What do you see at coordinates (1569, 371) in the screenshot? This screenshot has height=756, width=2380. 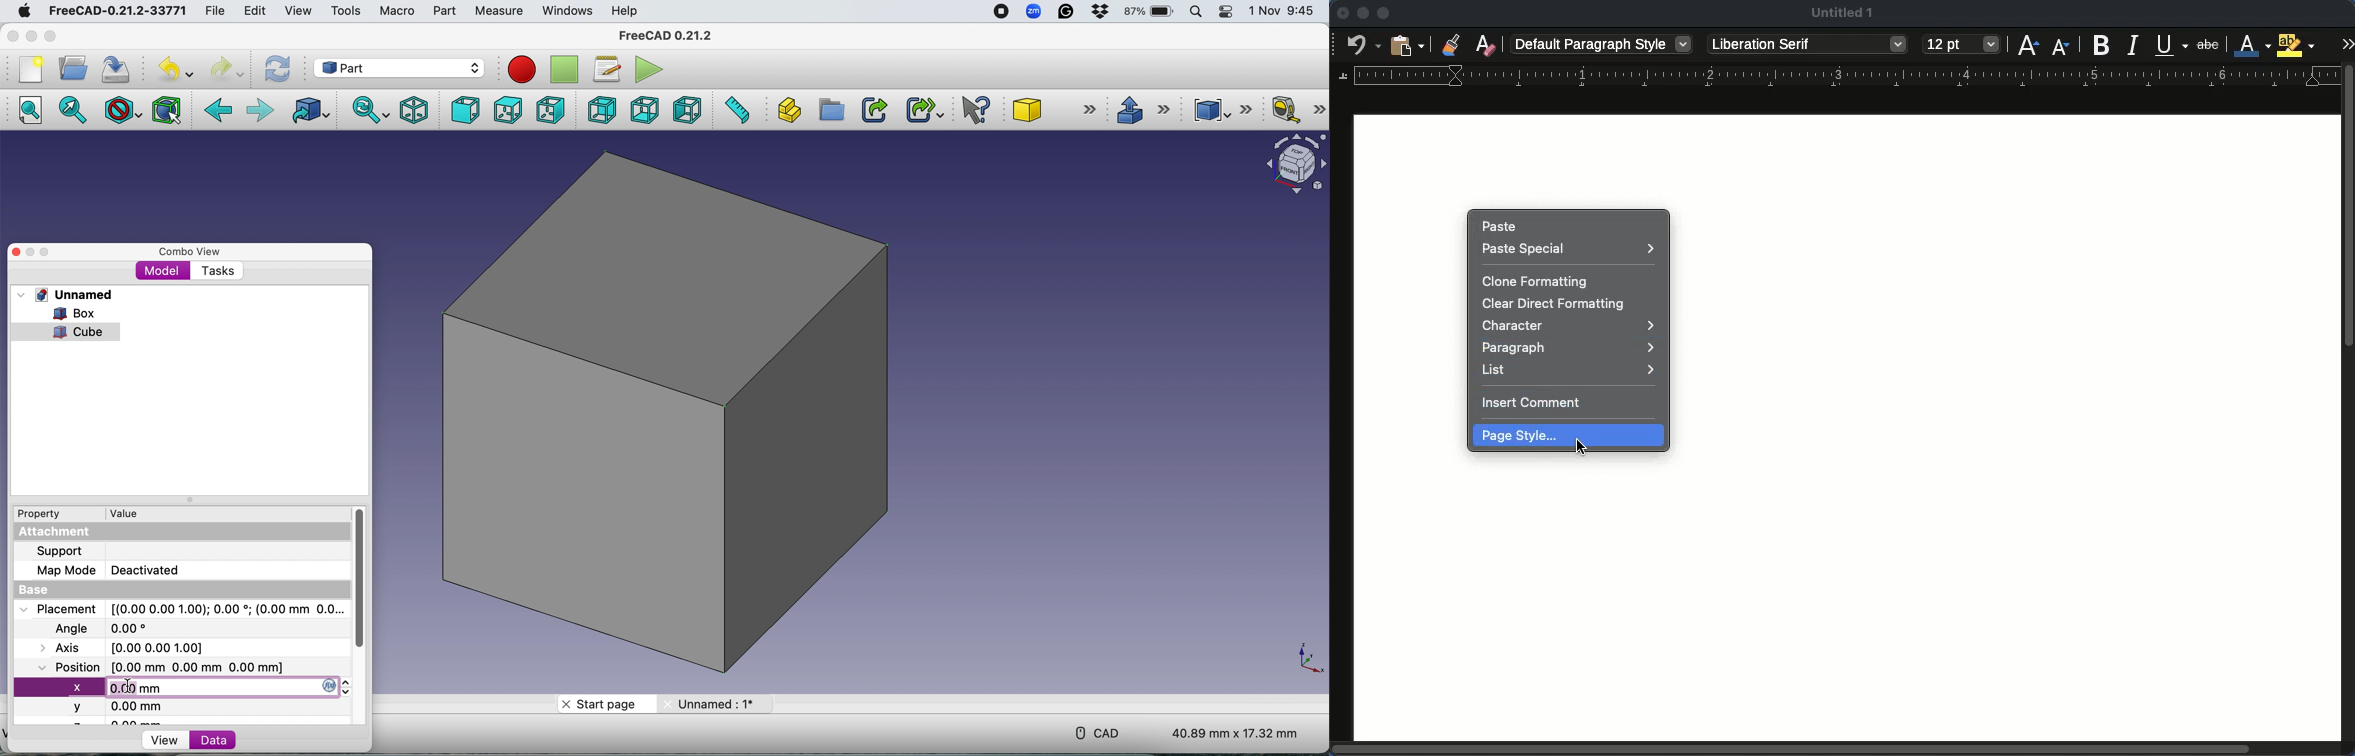 I see `list` at bounding box center [1569, 371].